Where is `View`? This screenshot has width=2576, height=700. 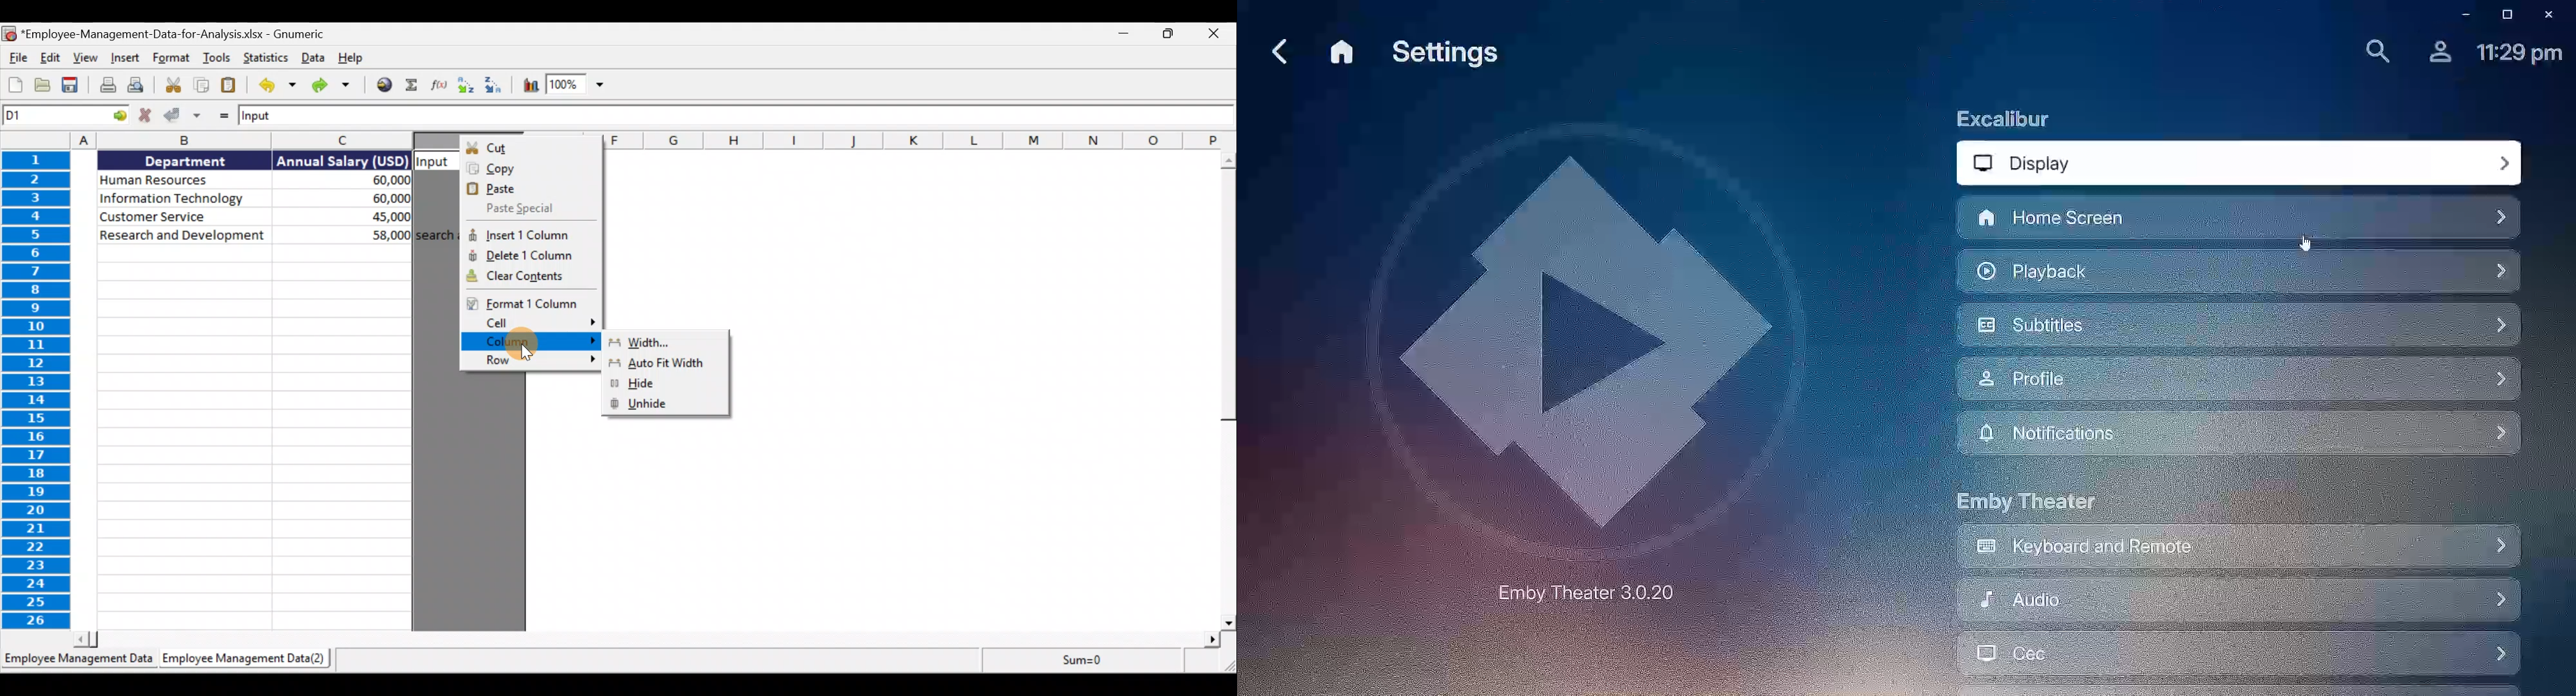
View is located at coordinates (88, 55).